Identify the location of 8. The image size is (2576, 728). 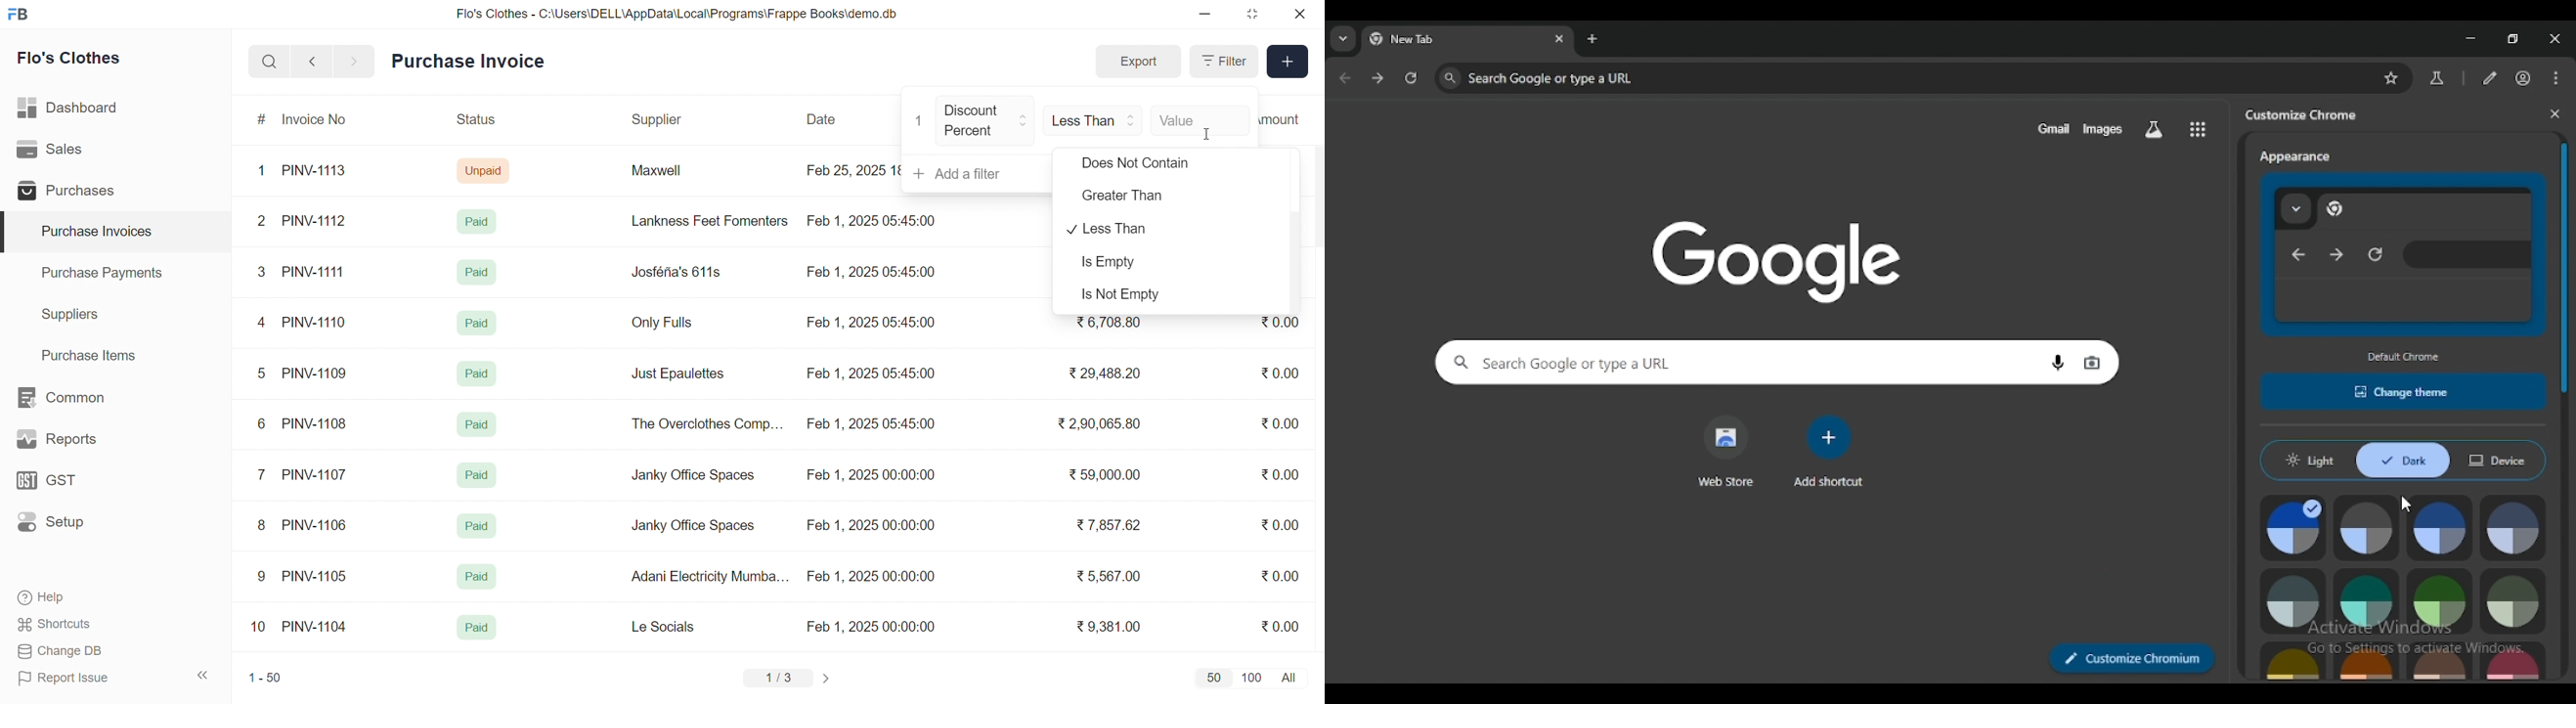
(262, 527).